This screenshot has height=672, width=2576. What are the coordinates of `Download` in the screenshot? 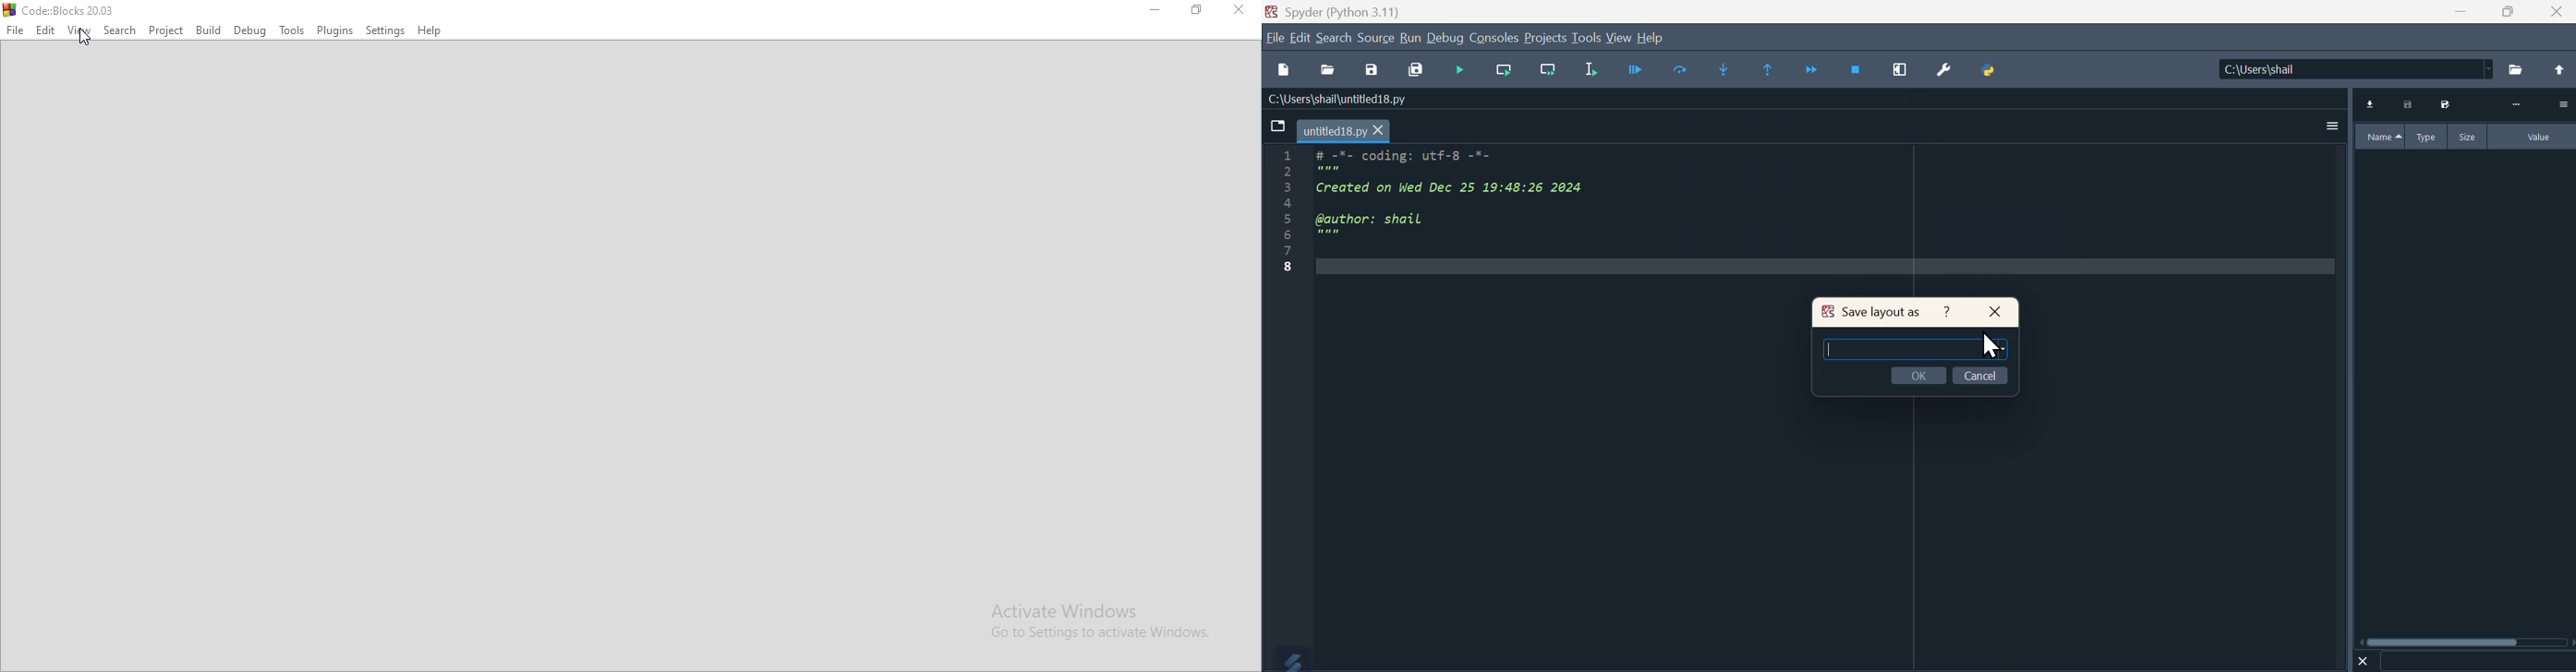 It's located at (2371, 104).